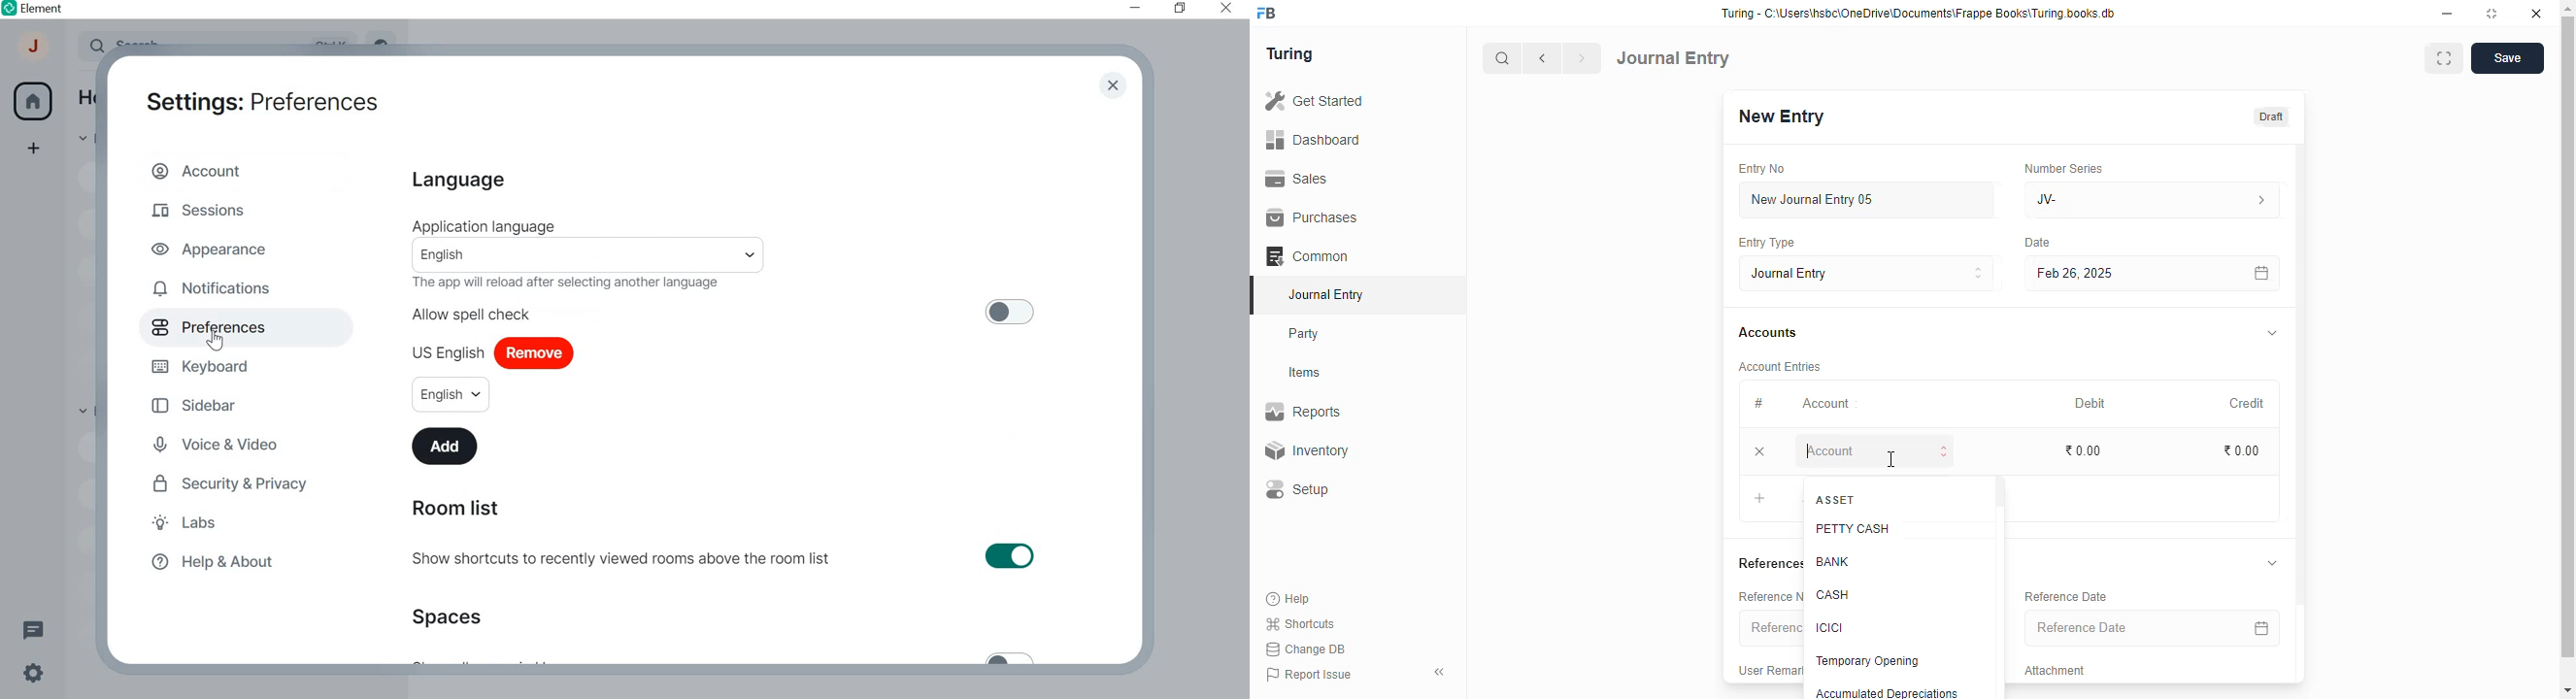  What do you see at coordinates (1503, 58) in the screenshot?
I see `search` at bounding box center [1503, 58].